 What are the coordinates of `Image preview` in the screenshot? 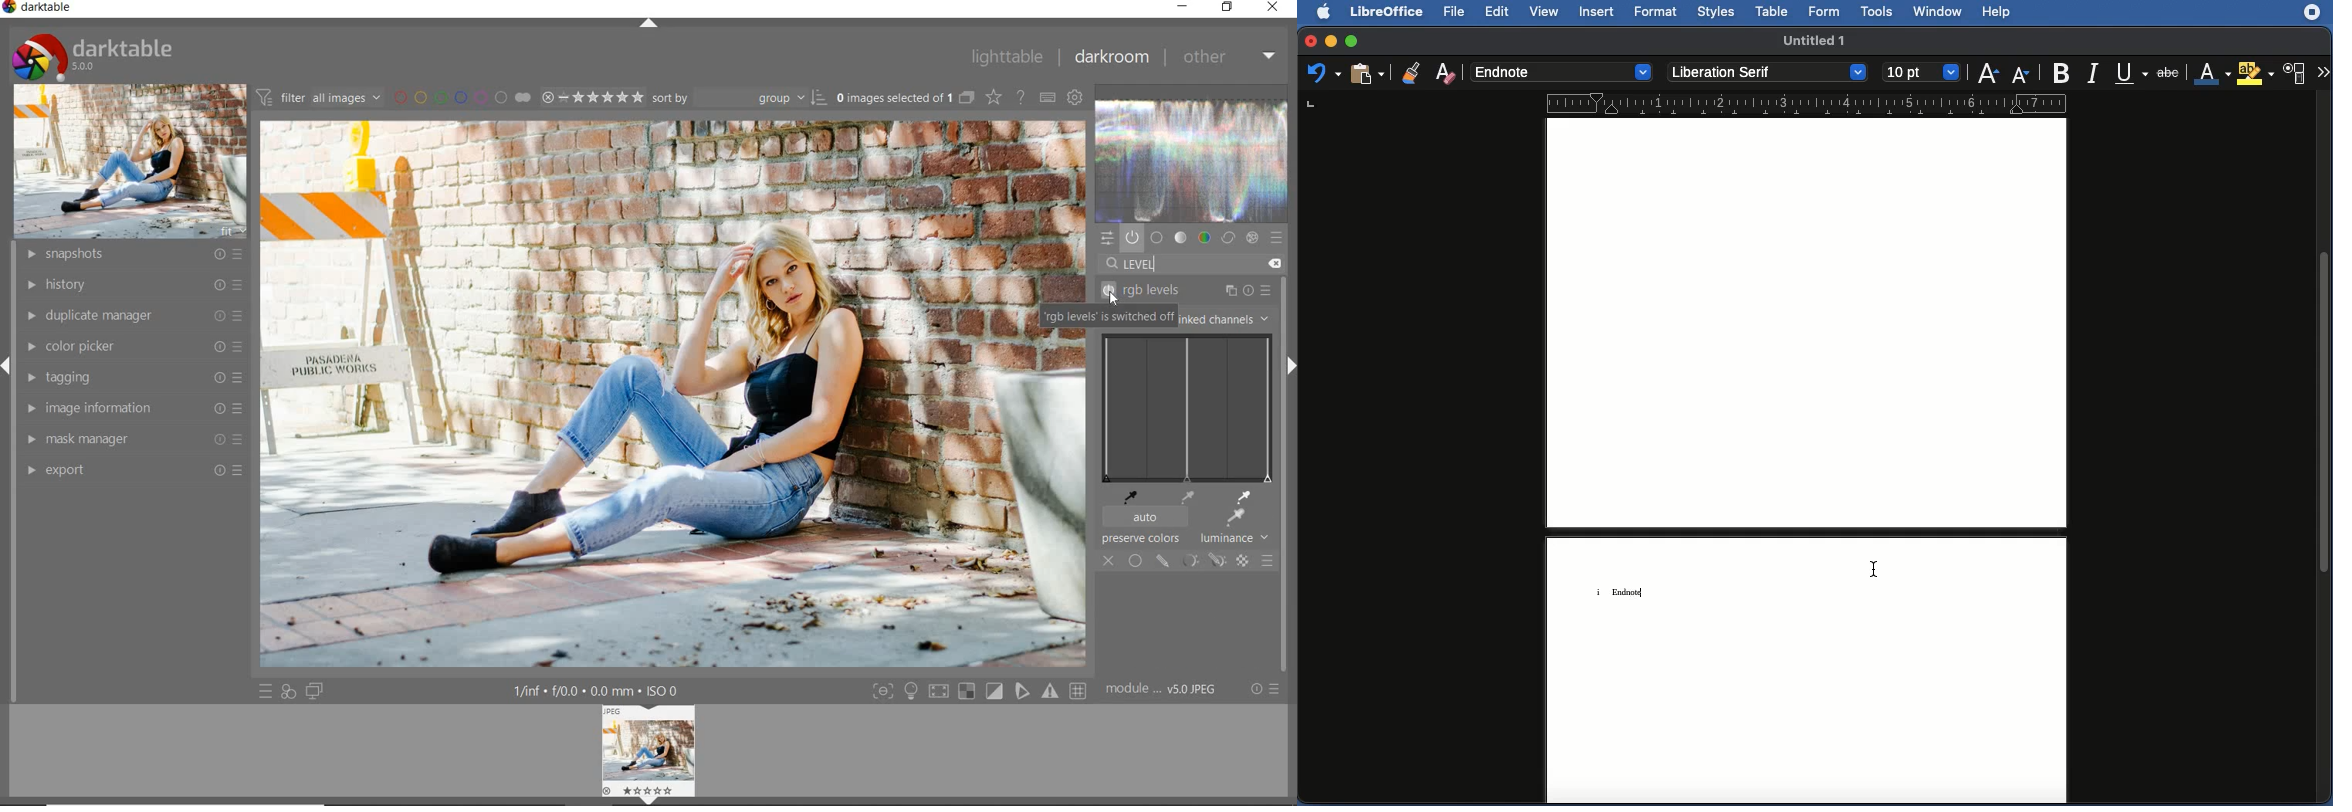 It's located at (646, 755).